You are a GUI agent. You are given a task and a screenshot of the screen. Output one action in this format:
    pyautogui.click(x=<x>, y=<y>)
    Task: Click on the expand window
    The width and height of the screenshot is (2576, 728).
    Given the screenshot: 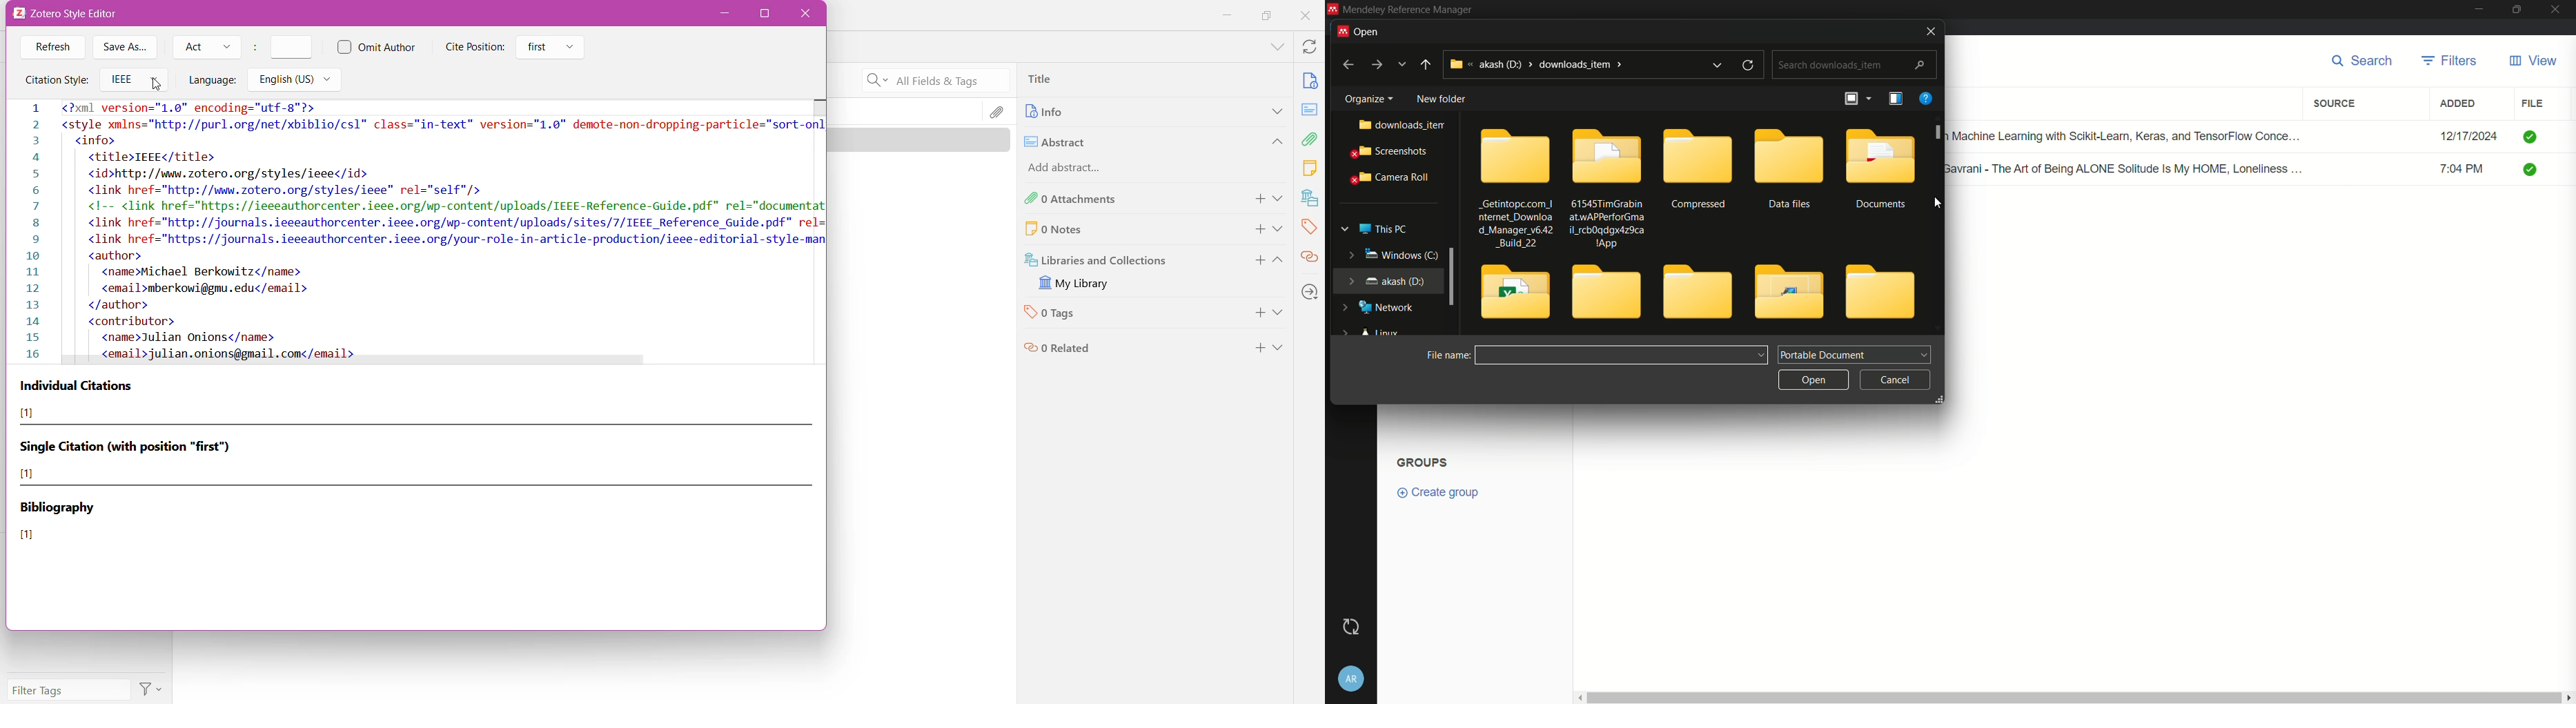 What is the action you would take?
    pyautogui.click(x=1453, y=275)
    